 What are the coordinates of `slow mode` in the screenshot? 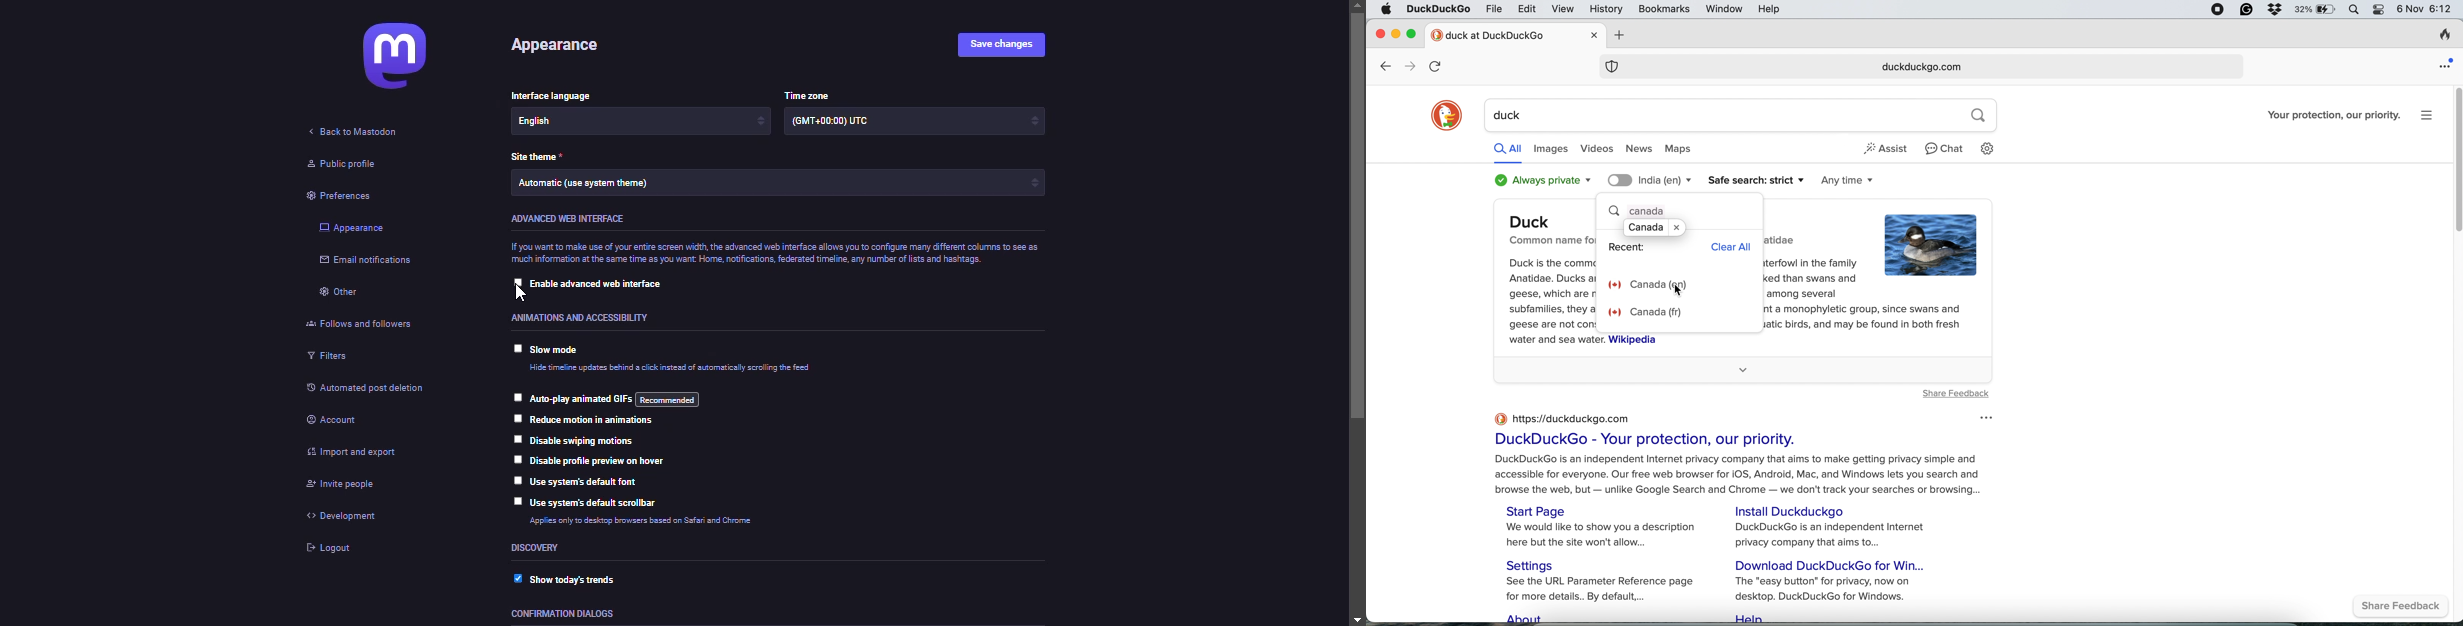 It's located at (565, 347).